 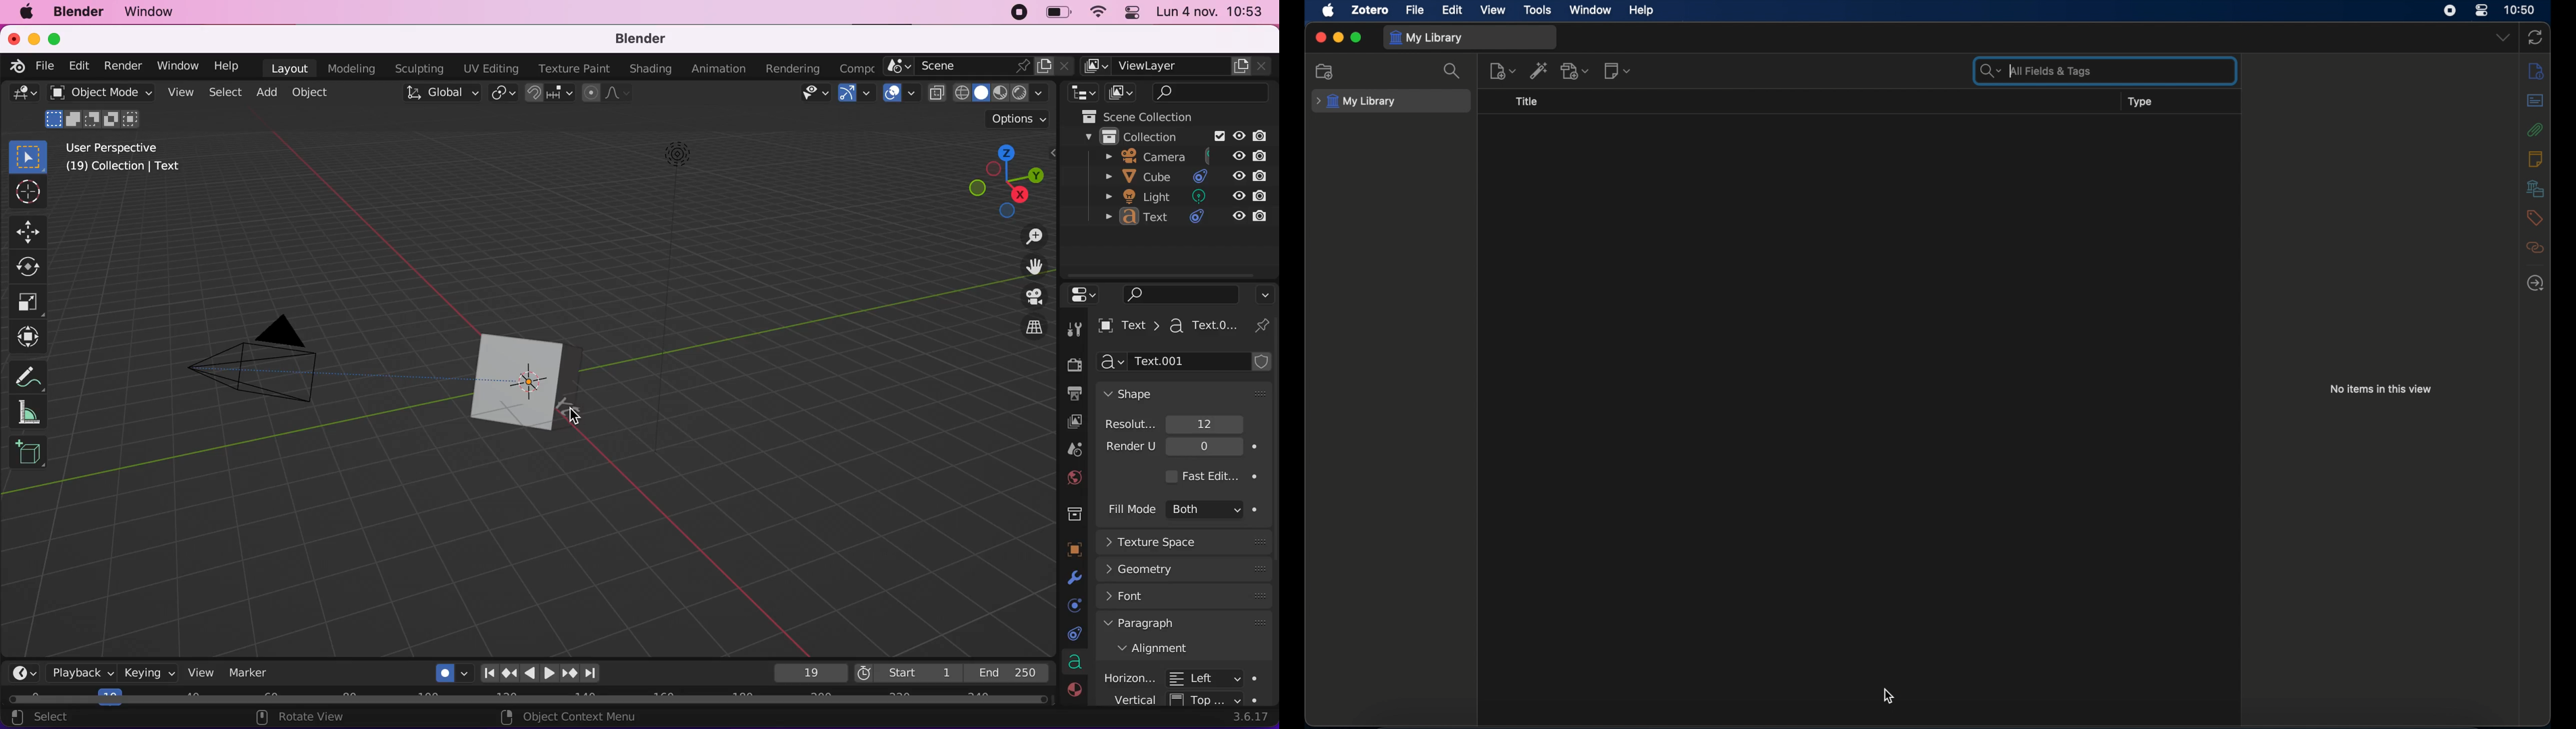 What do you see at coordinates (1098, 14) in the screenshot?
I see `wifi` at bounding box center [1098, 14].